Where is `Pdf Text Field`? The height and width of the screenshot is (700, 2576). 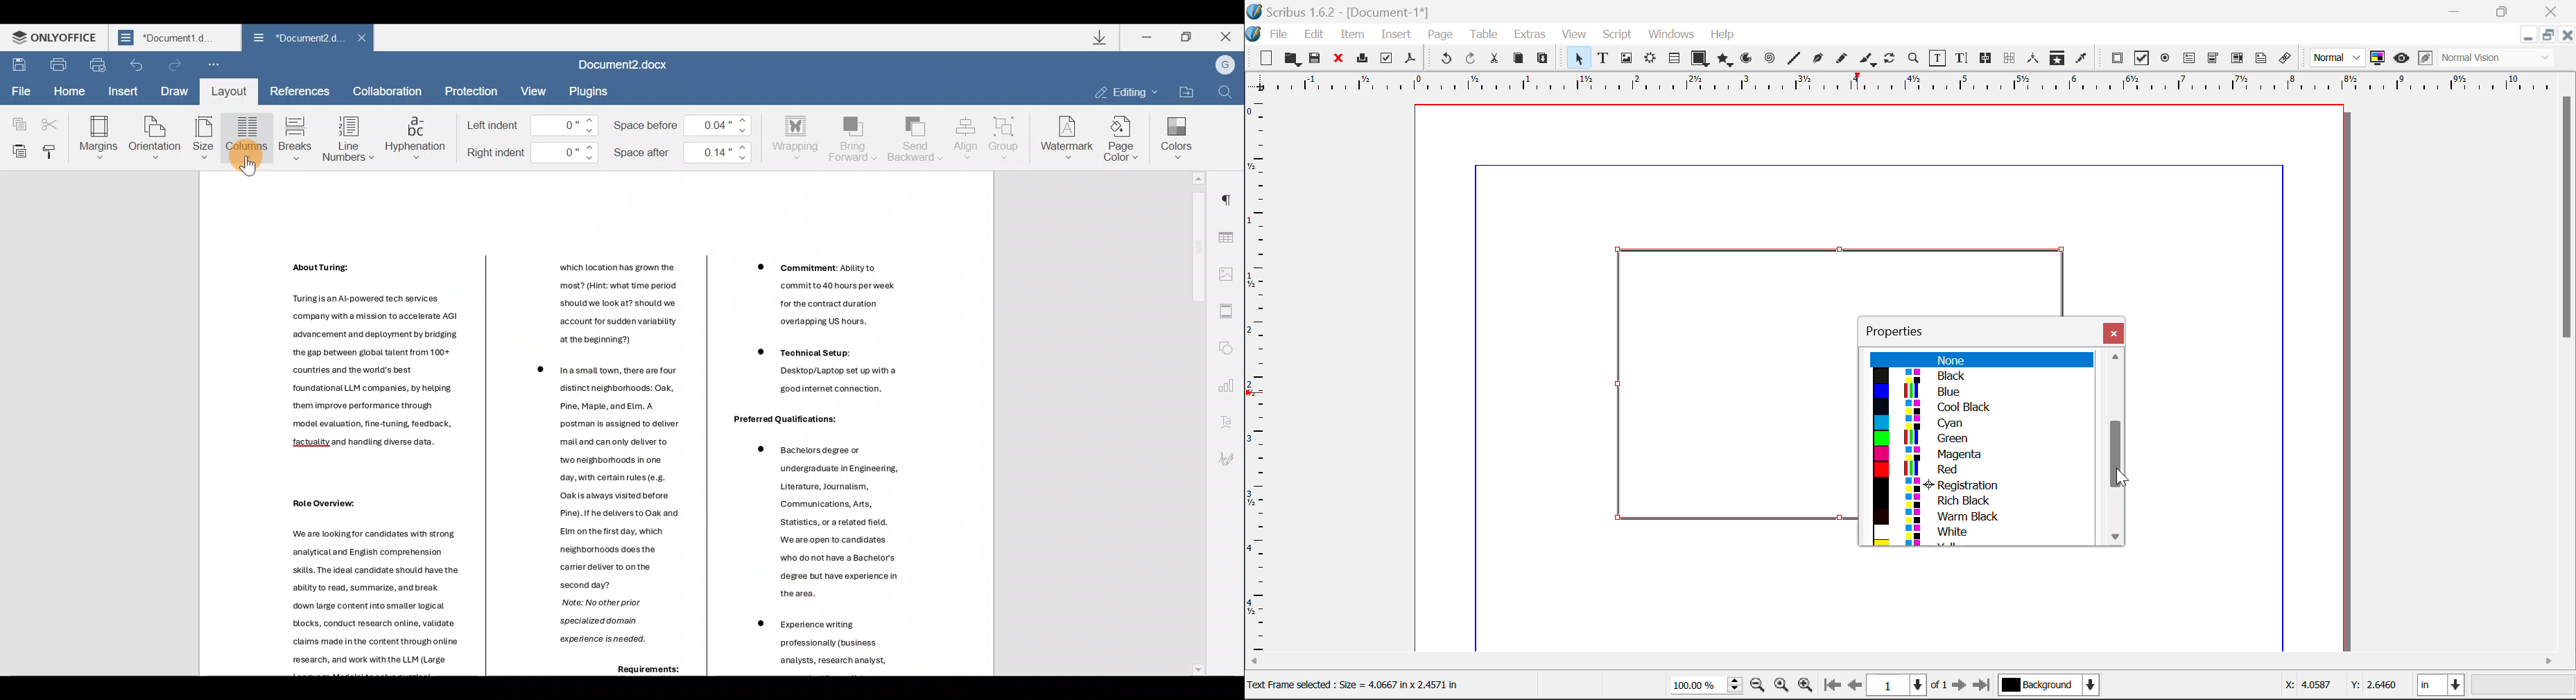
Pdf Text Field is located at coordinates (2190, 57).